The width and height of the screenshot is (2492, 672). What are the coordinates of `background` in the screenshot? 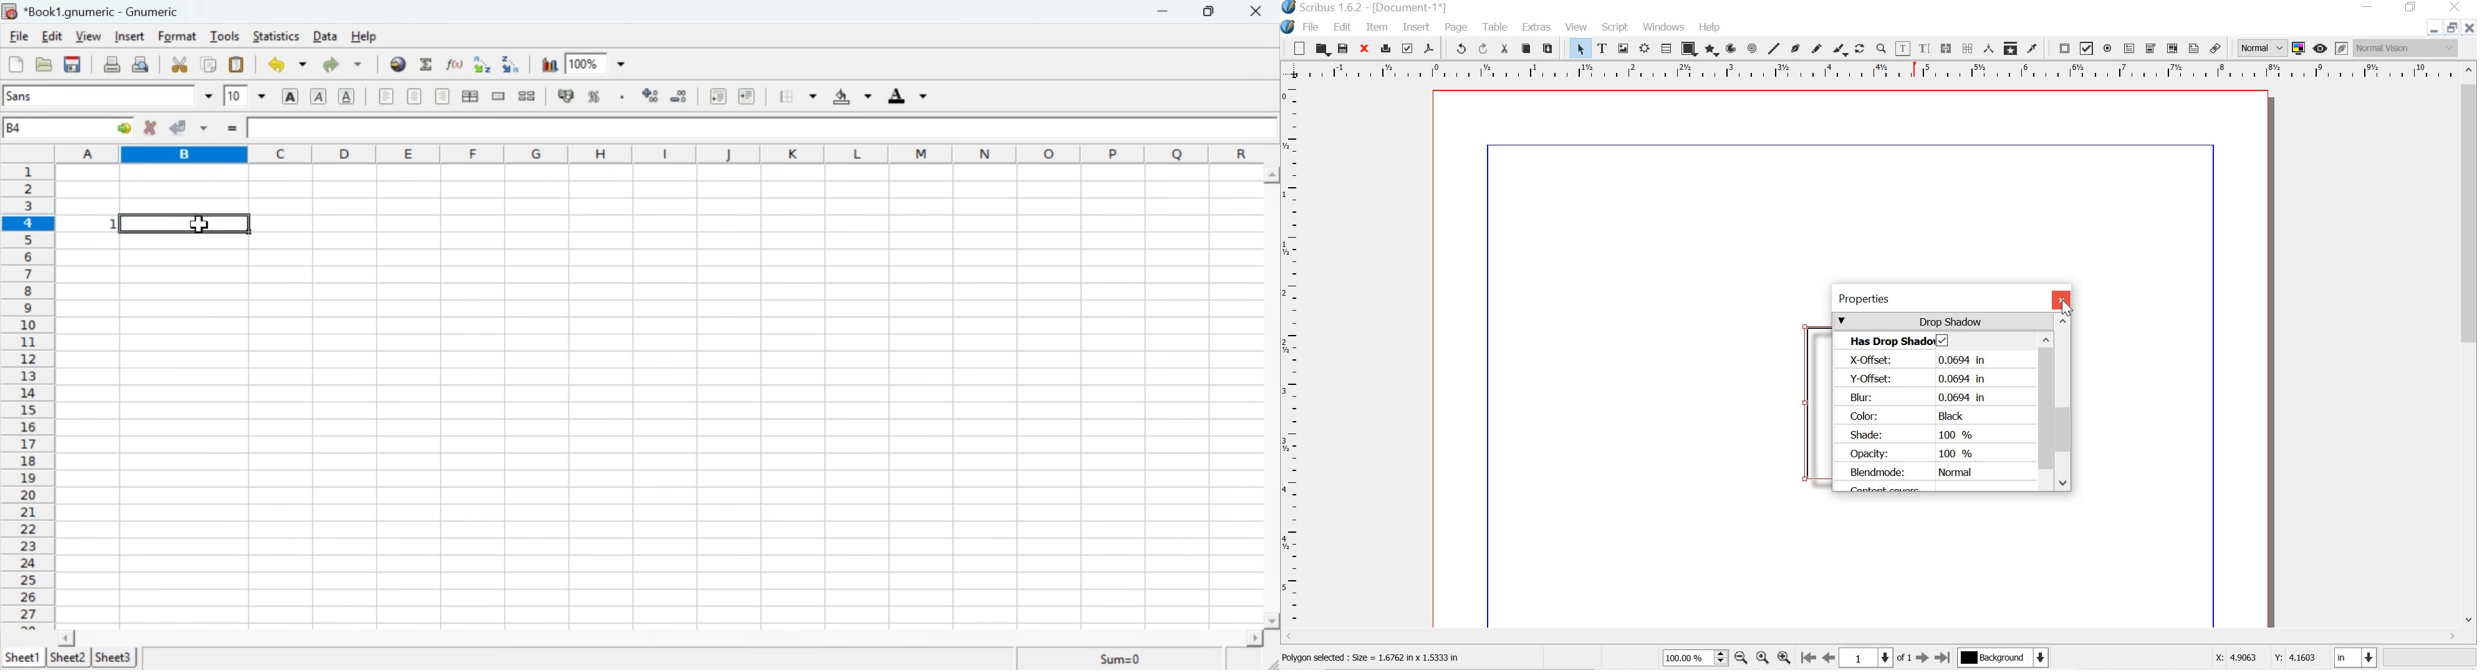 It's located at (2010, 659).